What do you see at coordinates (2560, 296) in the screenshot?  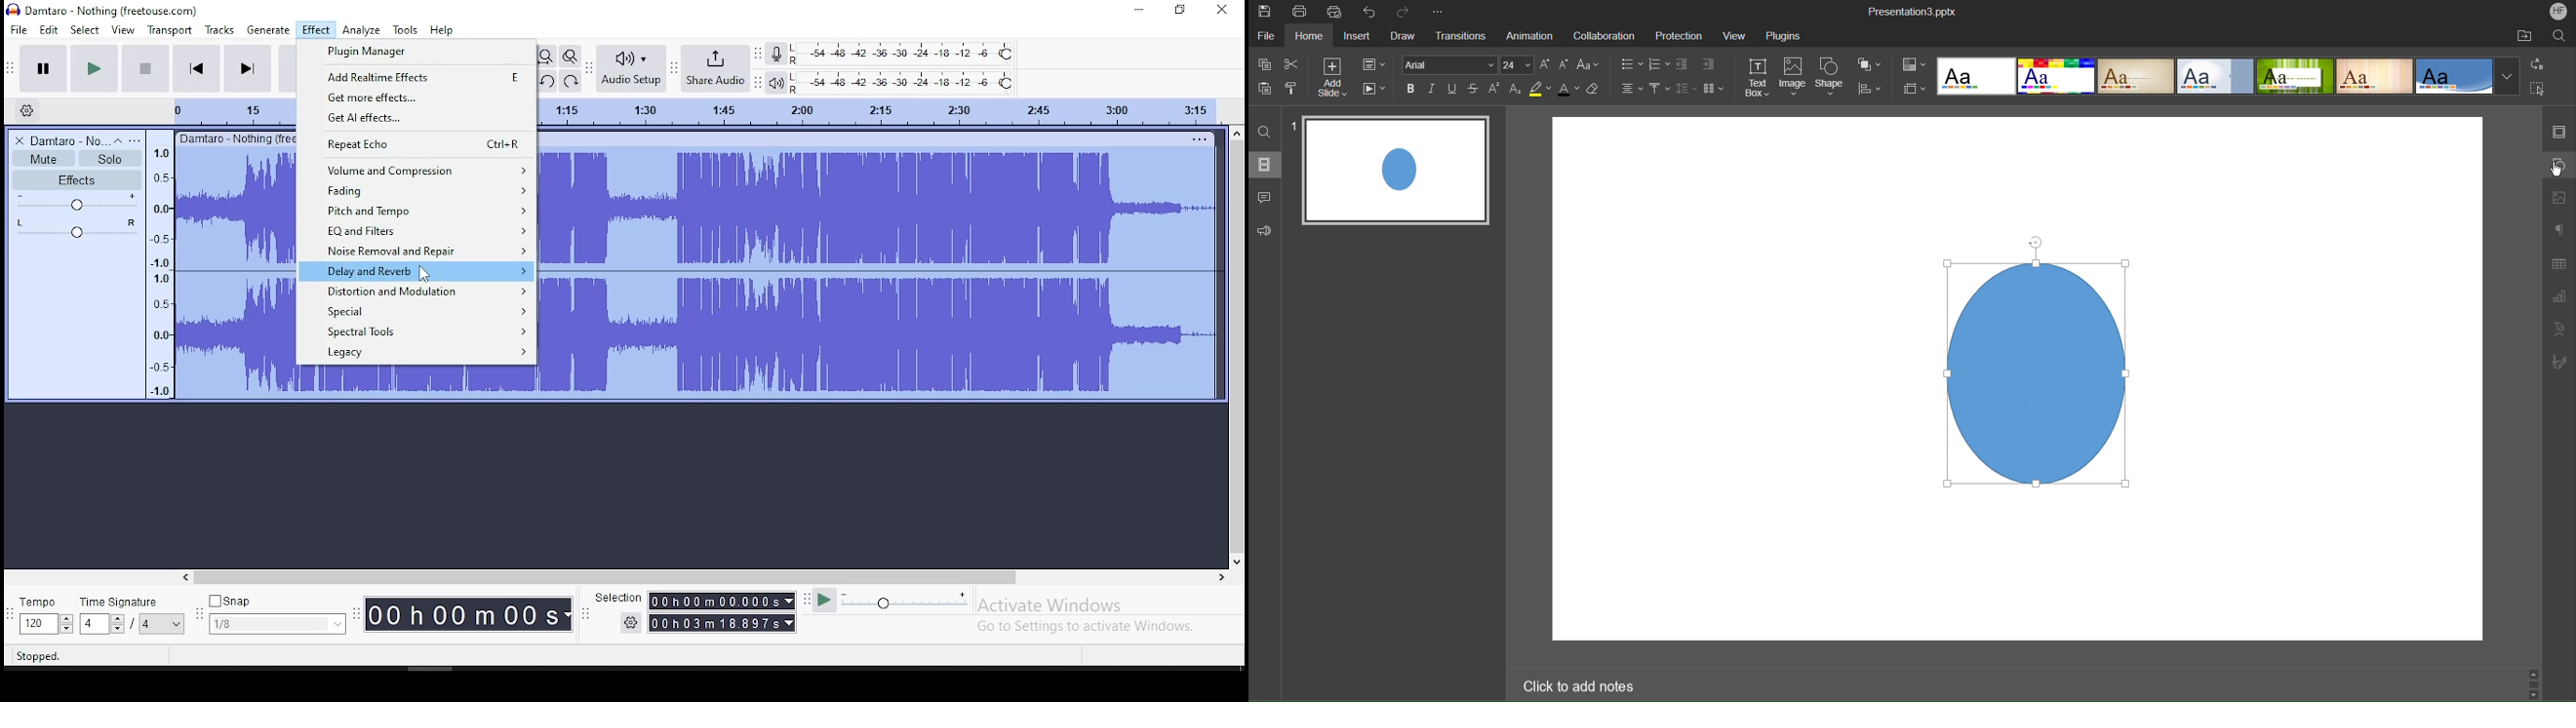 I see `Graph` at bounding box center [2560, 296].